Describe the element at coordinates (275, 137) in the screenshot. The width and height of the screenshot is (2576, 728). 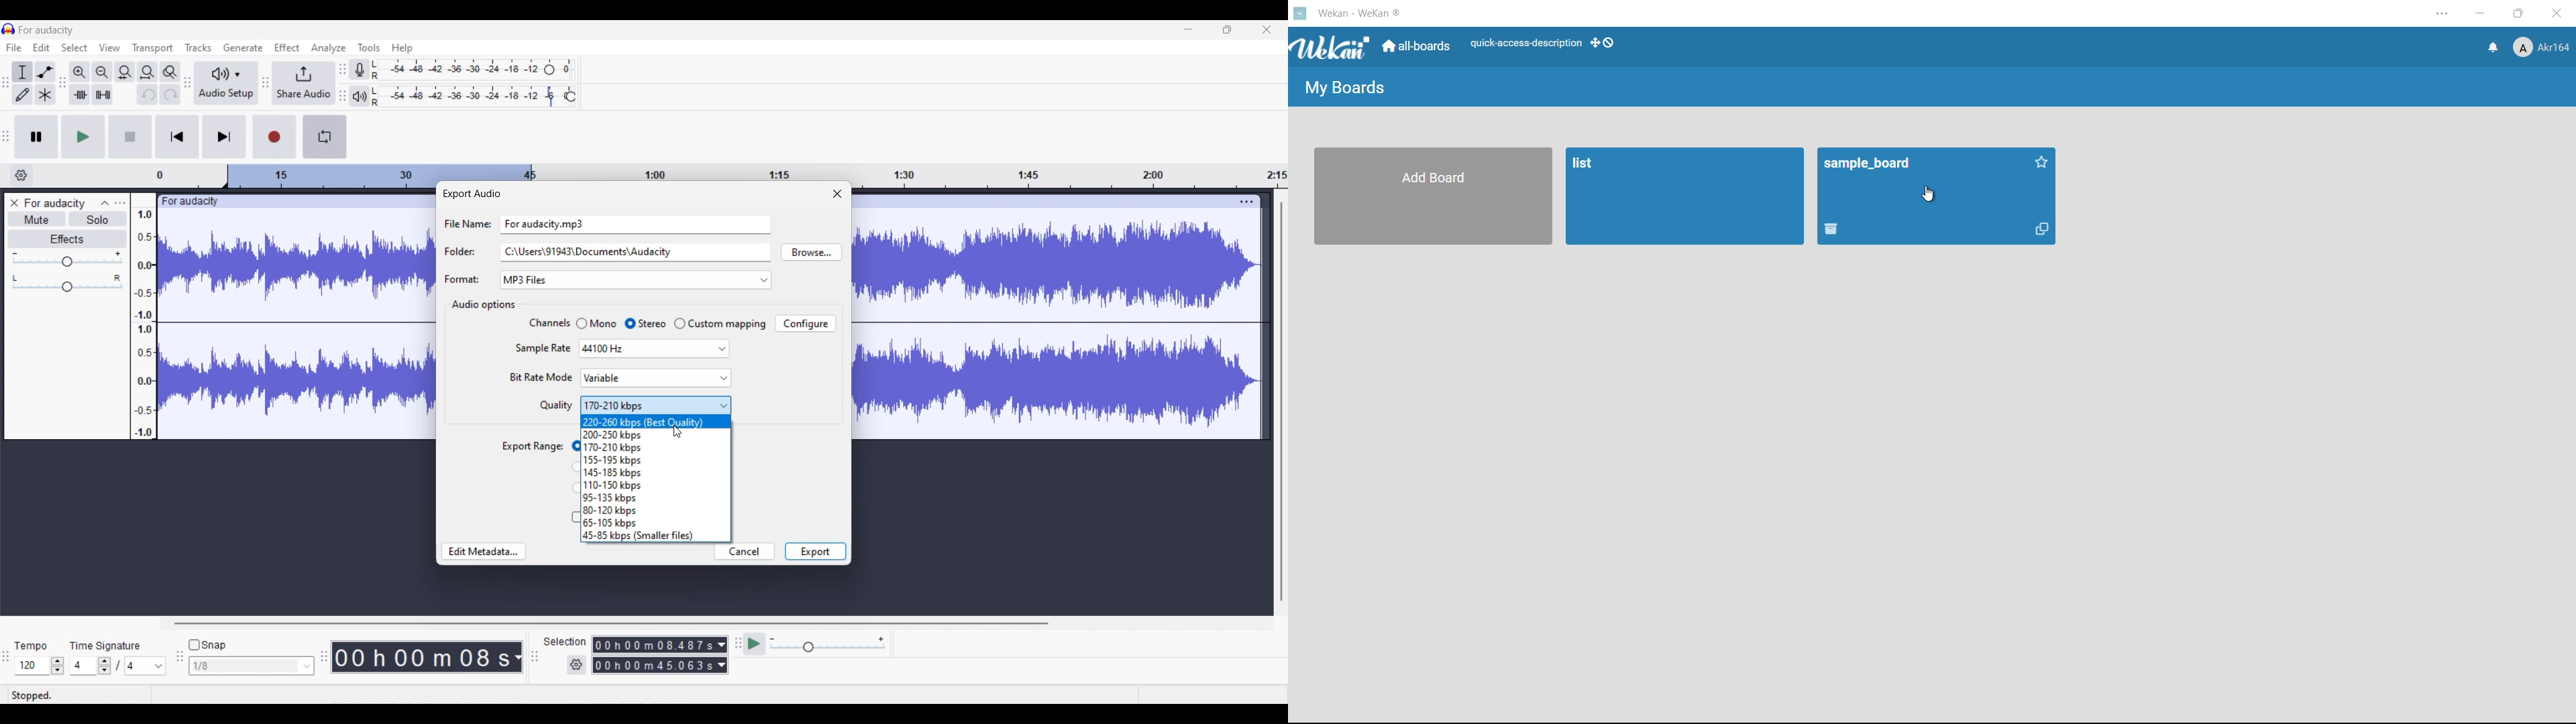
I see `Record/Record new track` at that location.